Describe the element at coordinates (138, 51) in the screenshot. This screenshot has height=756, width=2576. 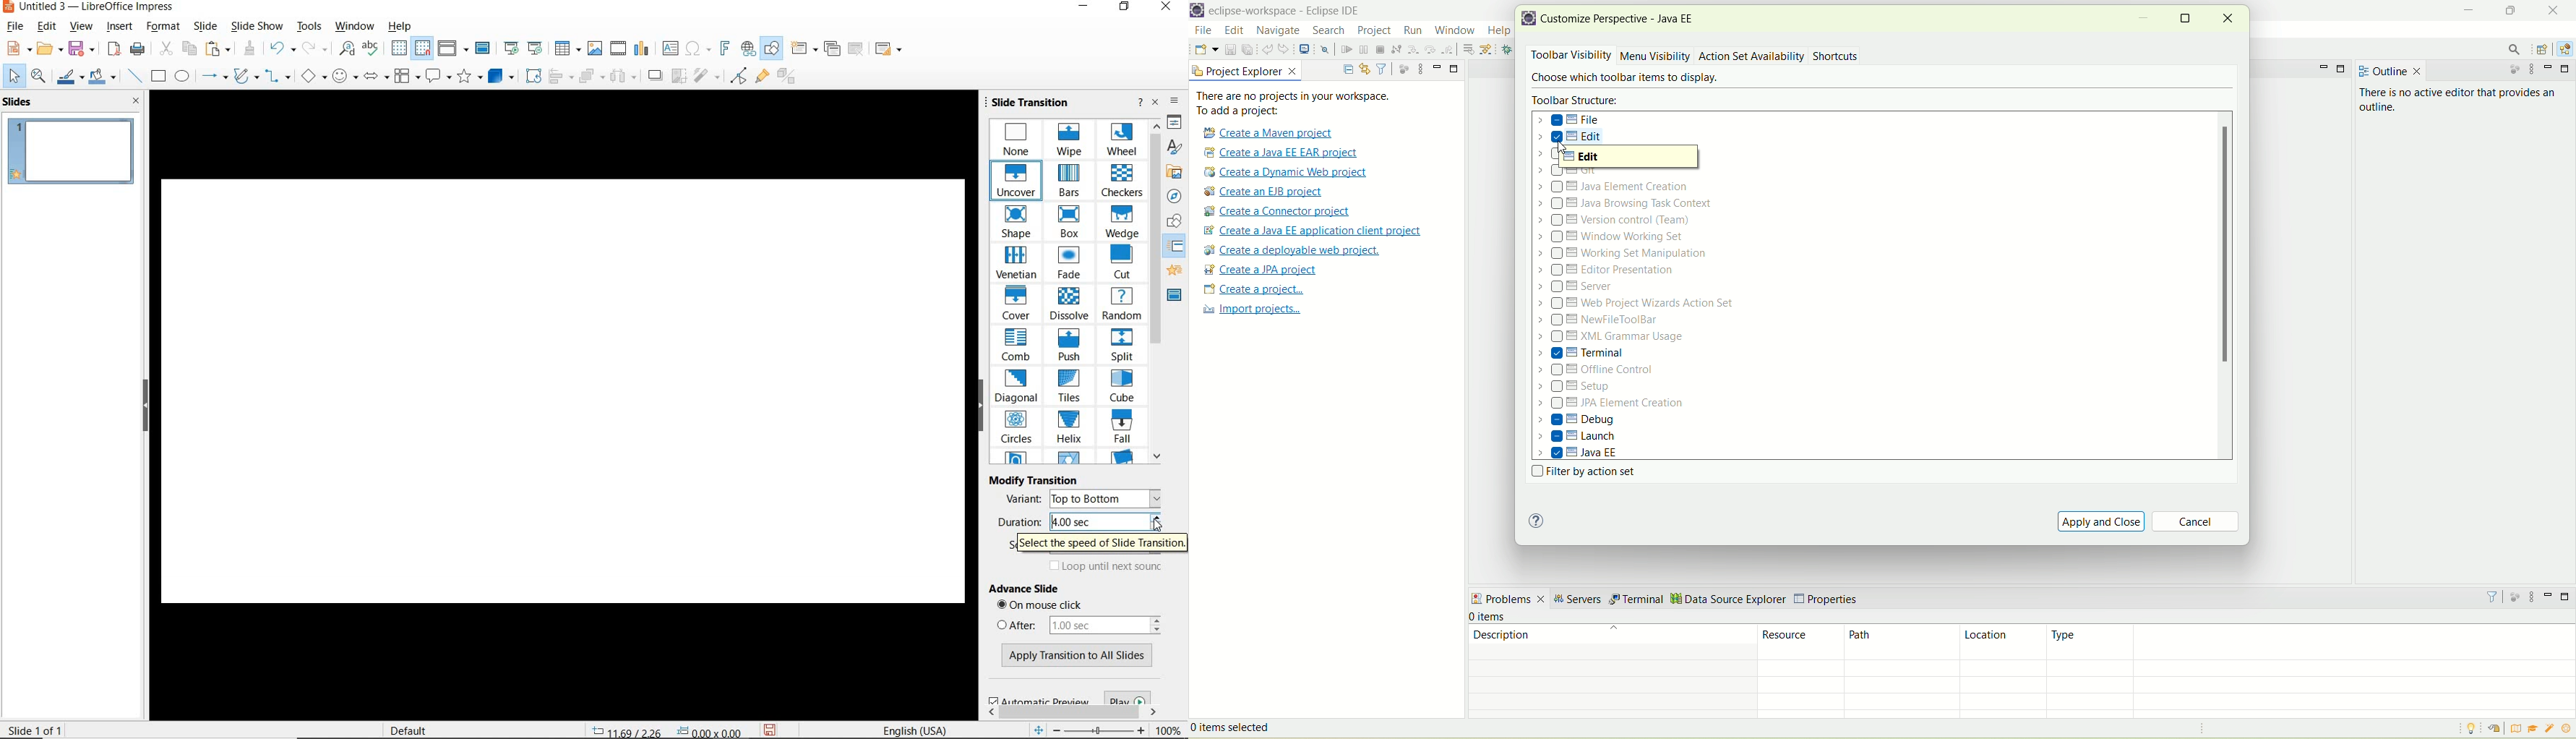
I see `PRINT` at that location.